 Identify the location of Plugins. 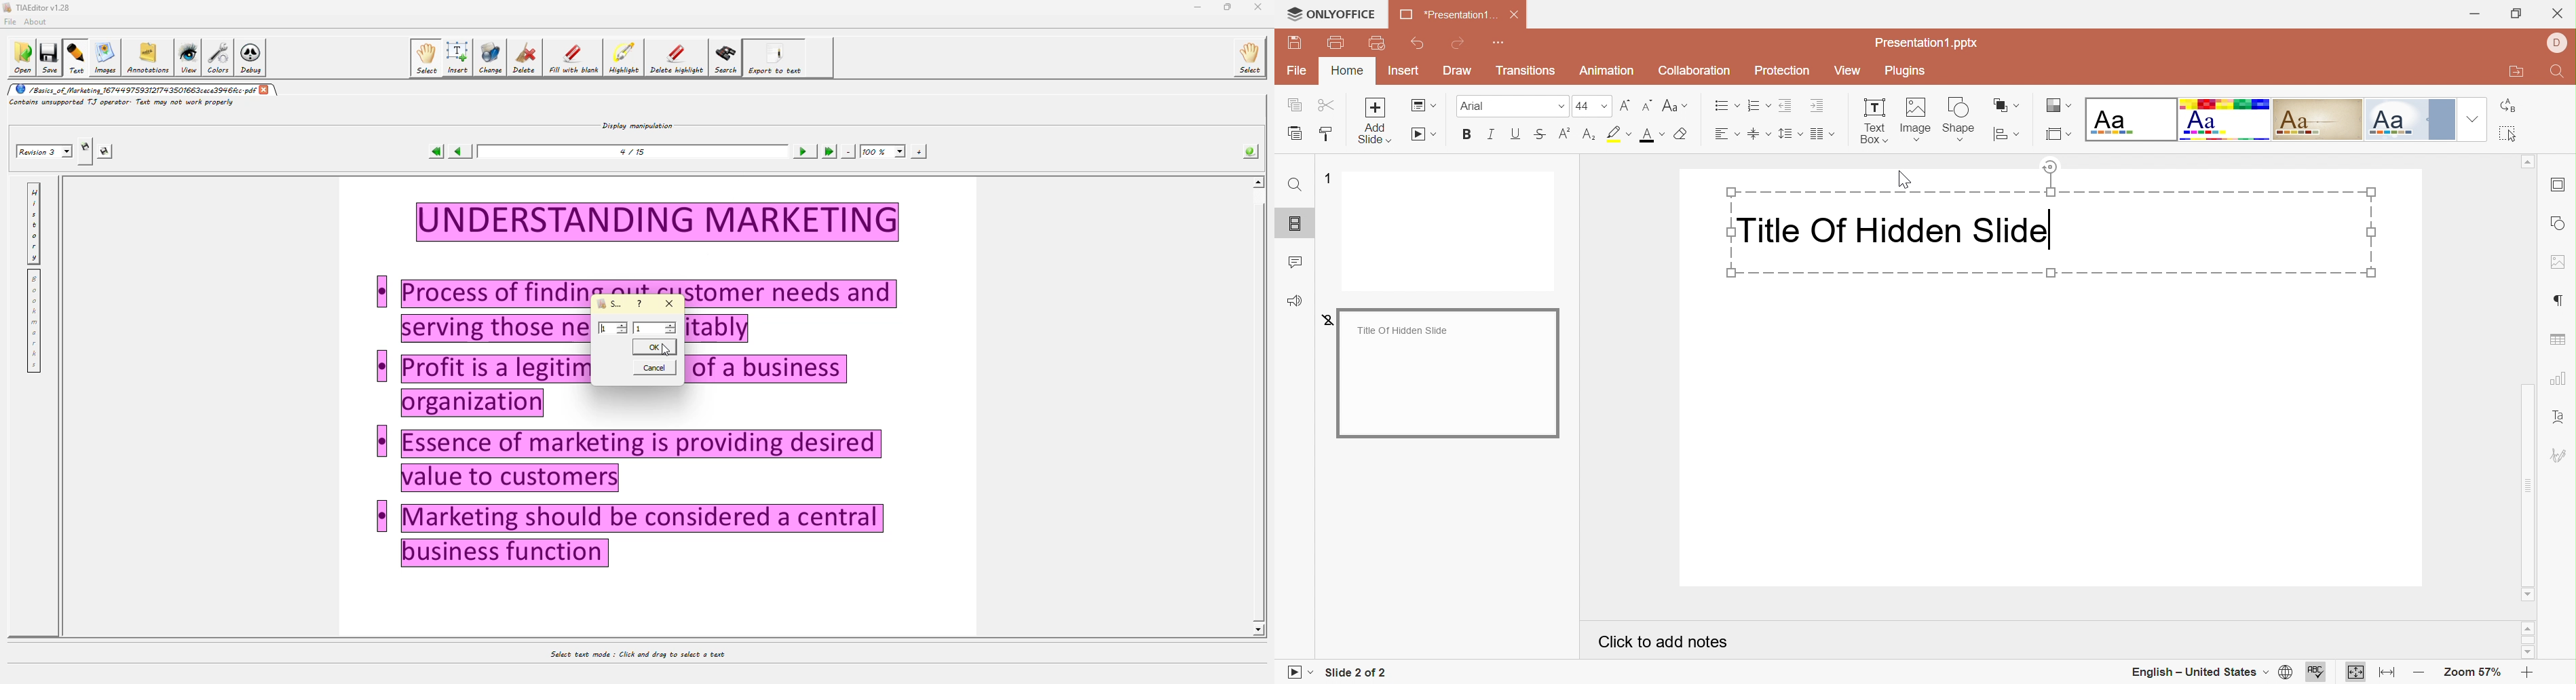
(1906, 71).